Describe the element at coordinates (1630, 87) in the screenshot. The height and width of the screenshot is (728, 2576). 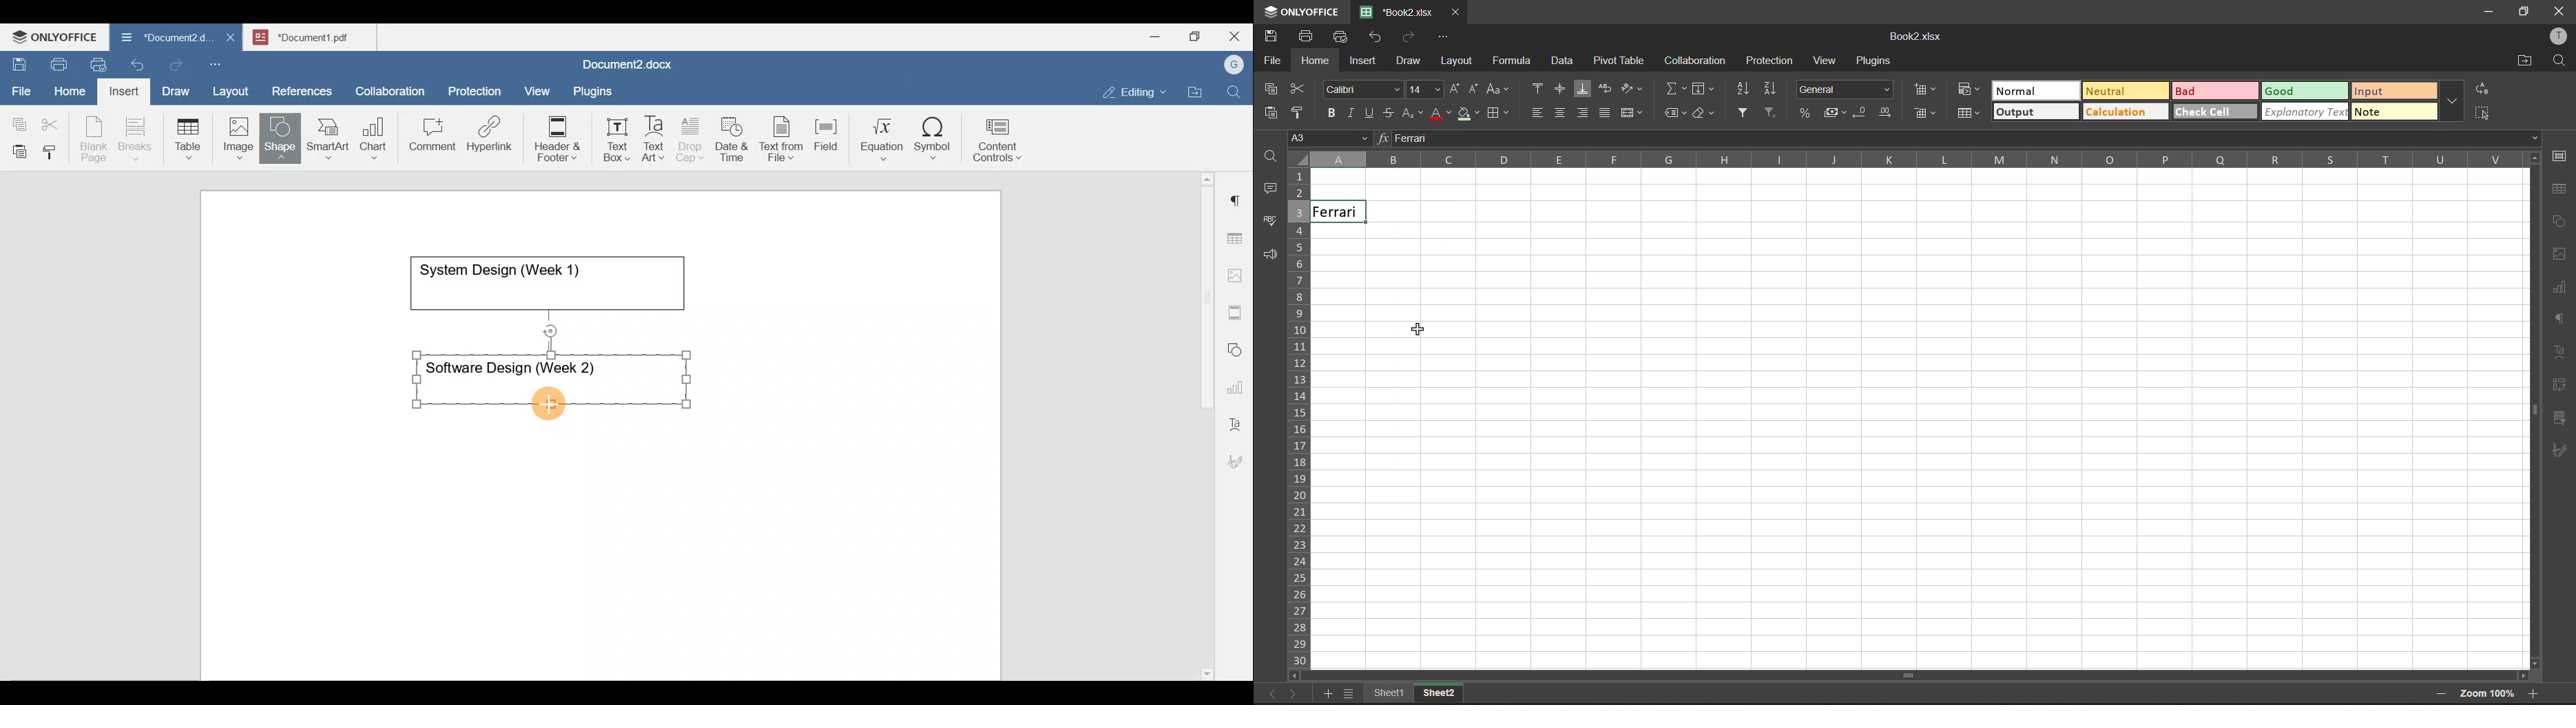
I see `orientation` at that location.